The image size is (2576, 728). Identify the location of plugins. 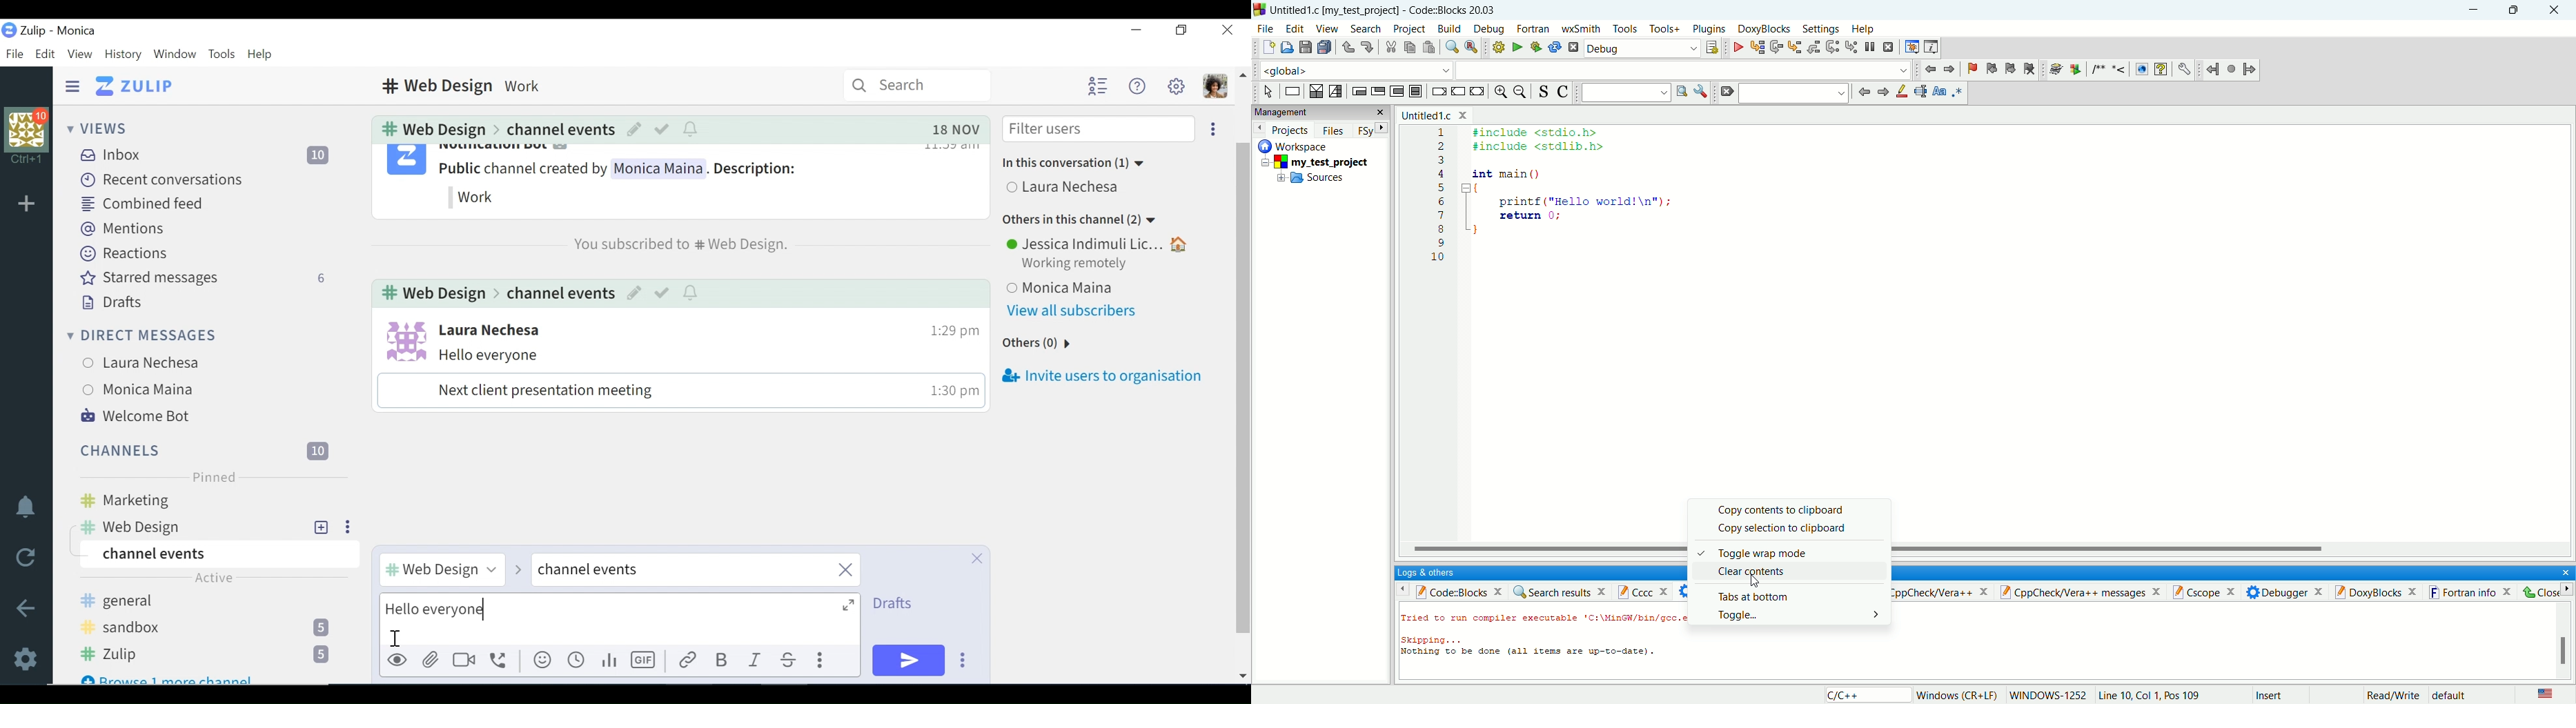
(1711, 30).